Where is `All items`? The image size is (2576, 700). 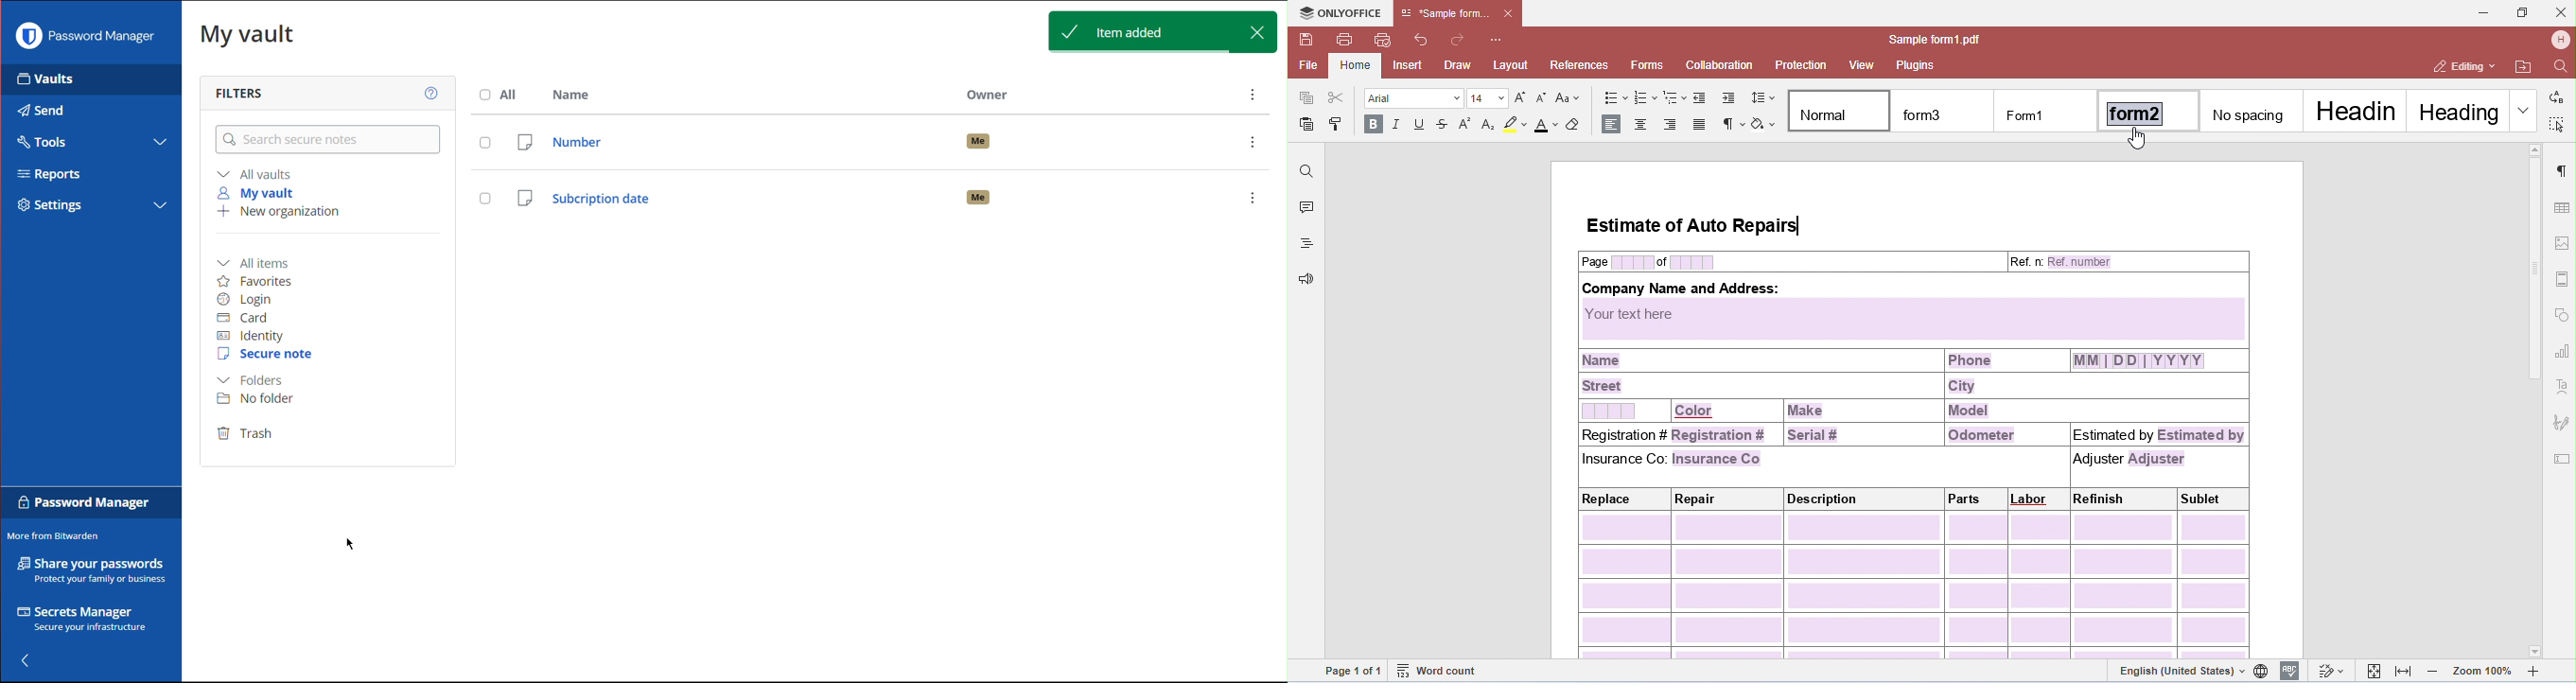
All items is located at coordinates (258, 262).